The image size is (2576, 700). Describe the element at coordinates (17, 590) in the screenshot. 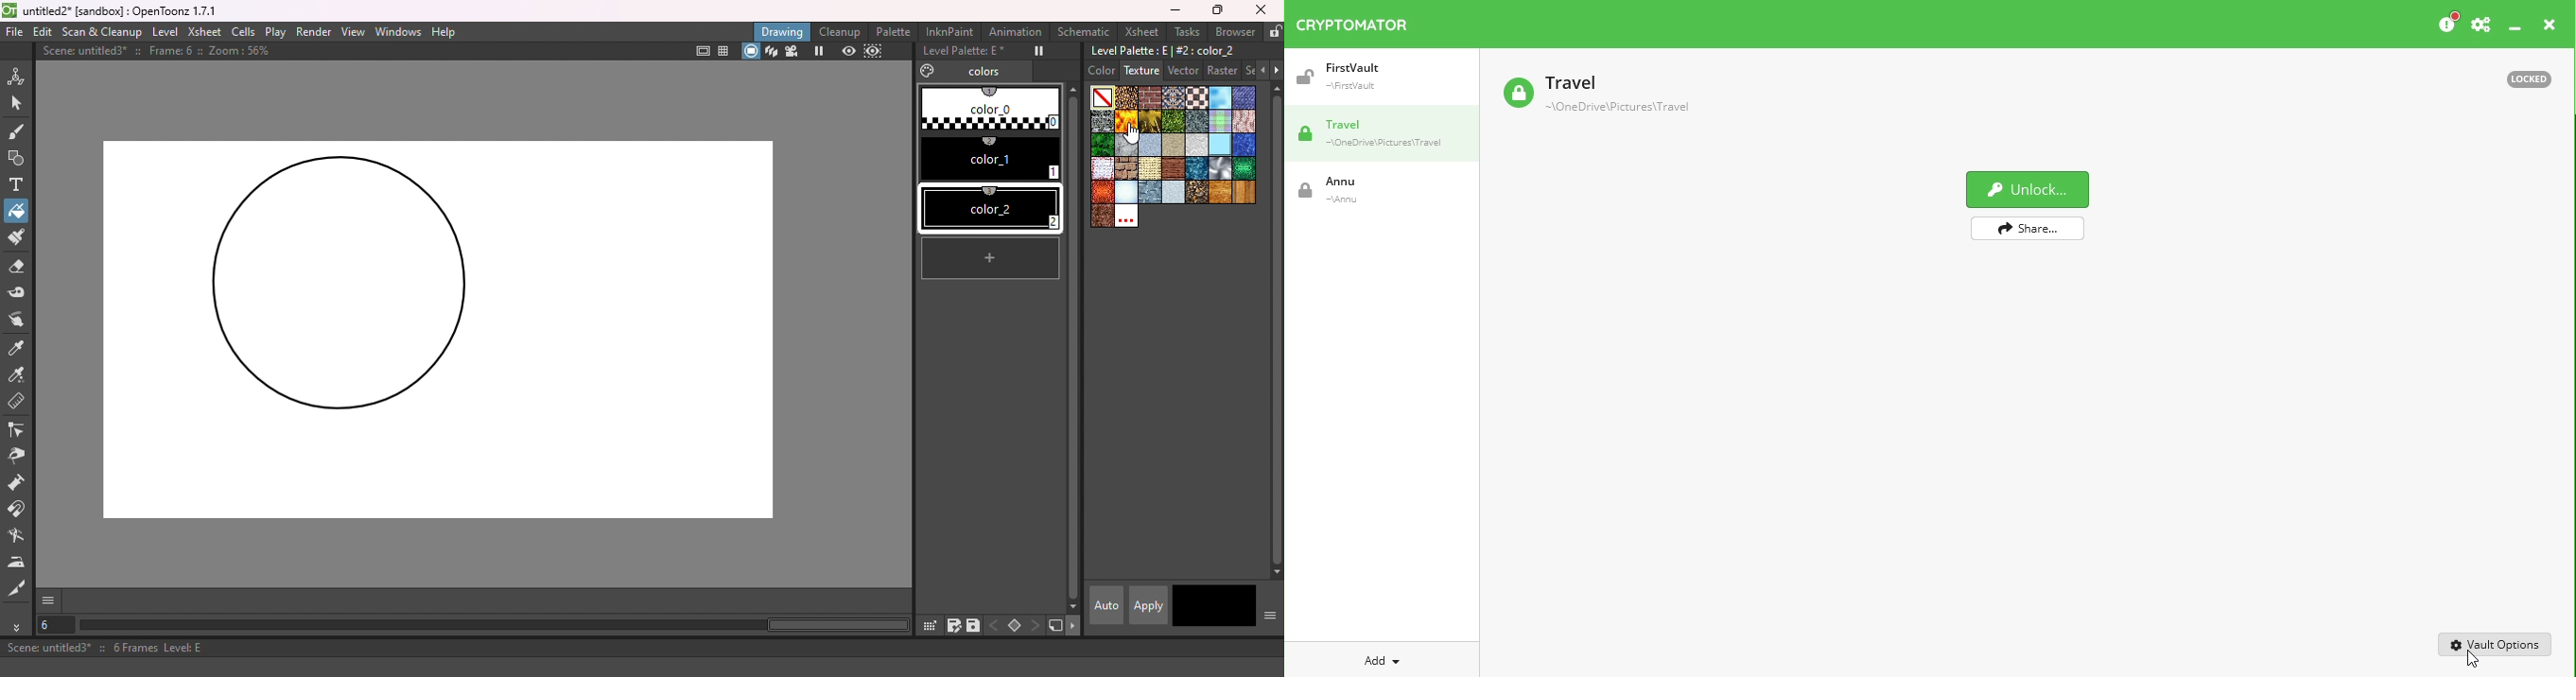

I see `Cutter tool` at that location.